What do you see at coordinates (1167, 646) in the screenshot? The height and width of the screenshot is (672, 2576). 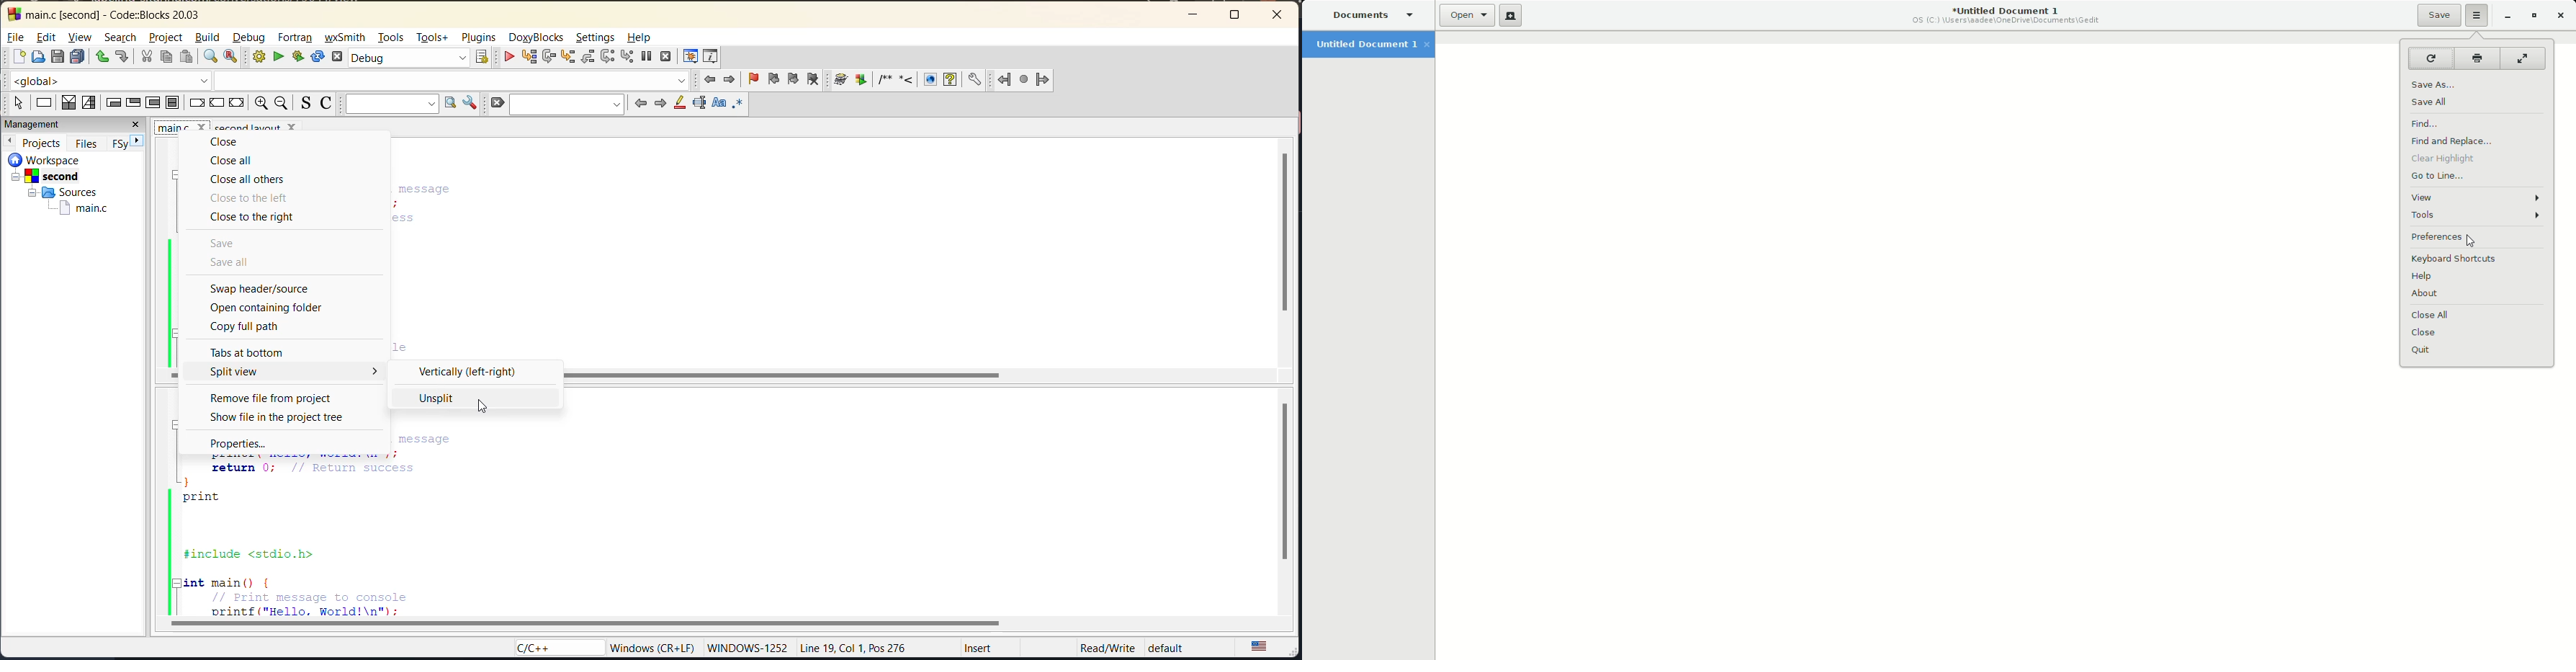 I see `default` at bounding box center [1167, 646].